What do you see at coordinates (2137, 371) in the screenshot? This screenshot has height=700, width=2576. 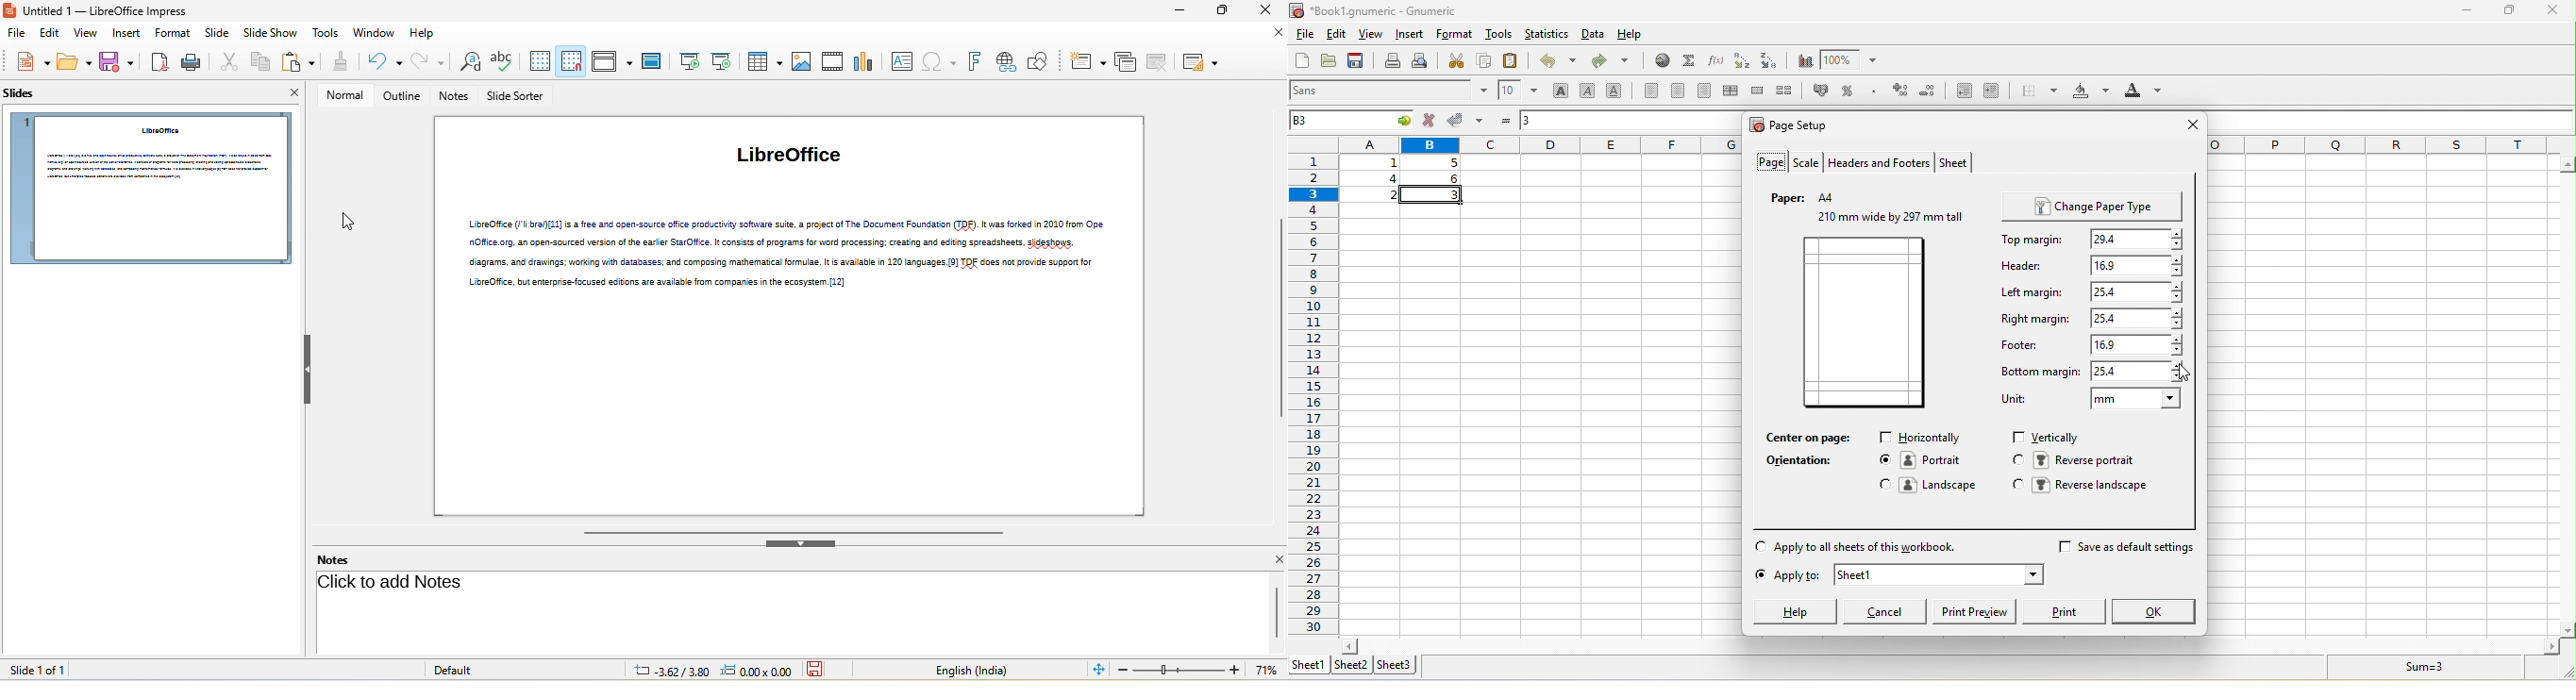 I see `25.4` at bounding box center [2137, 371].